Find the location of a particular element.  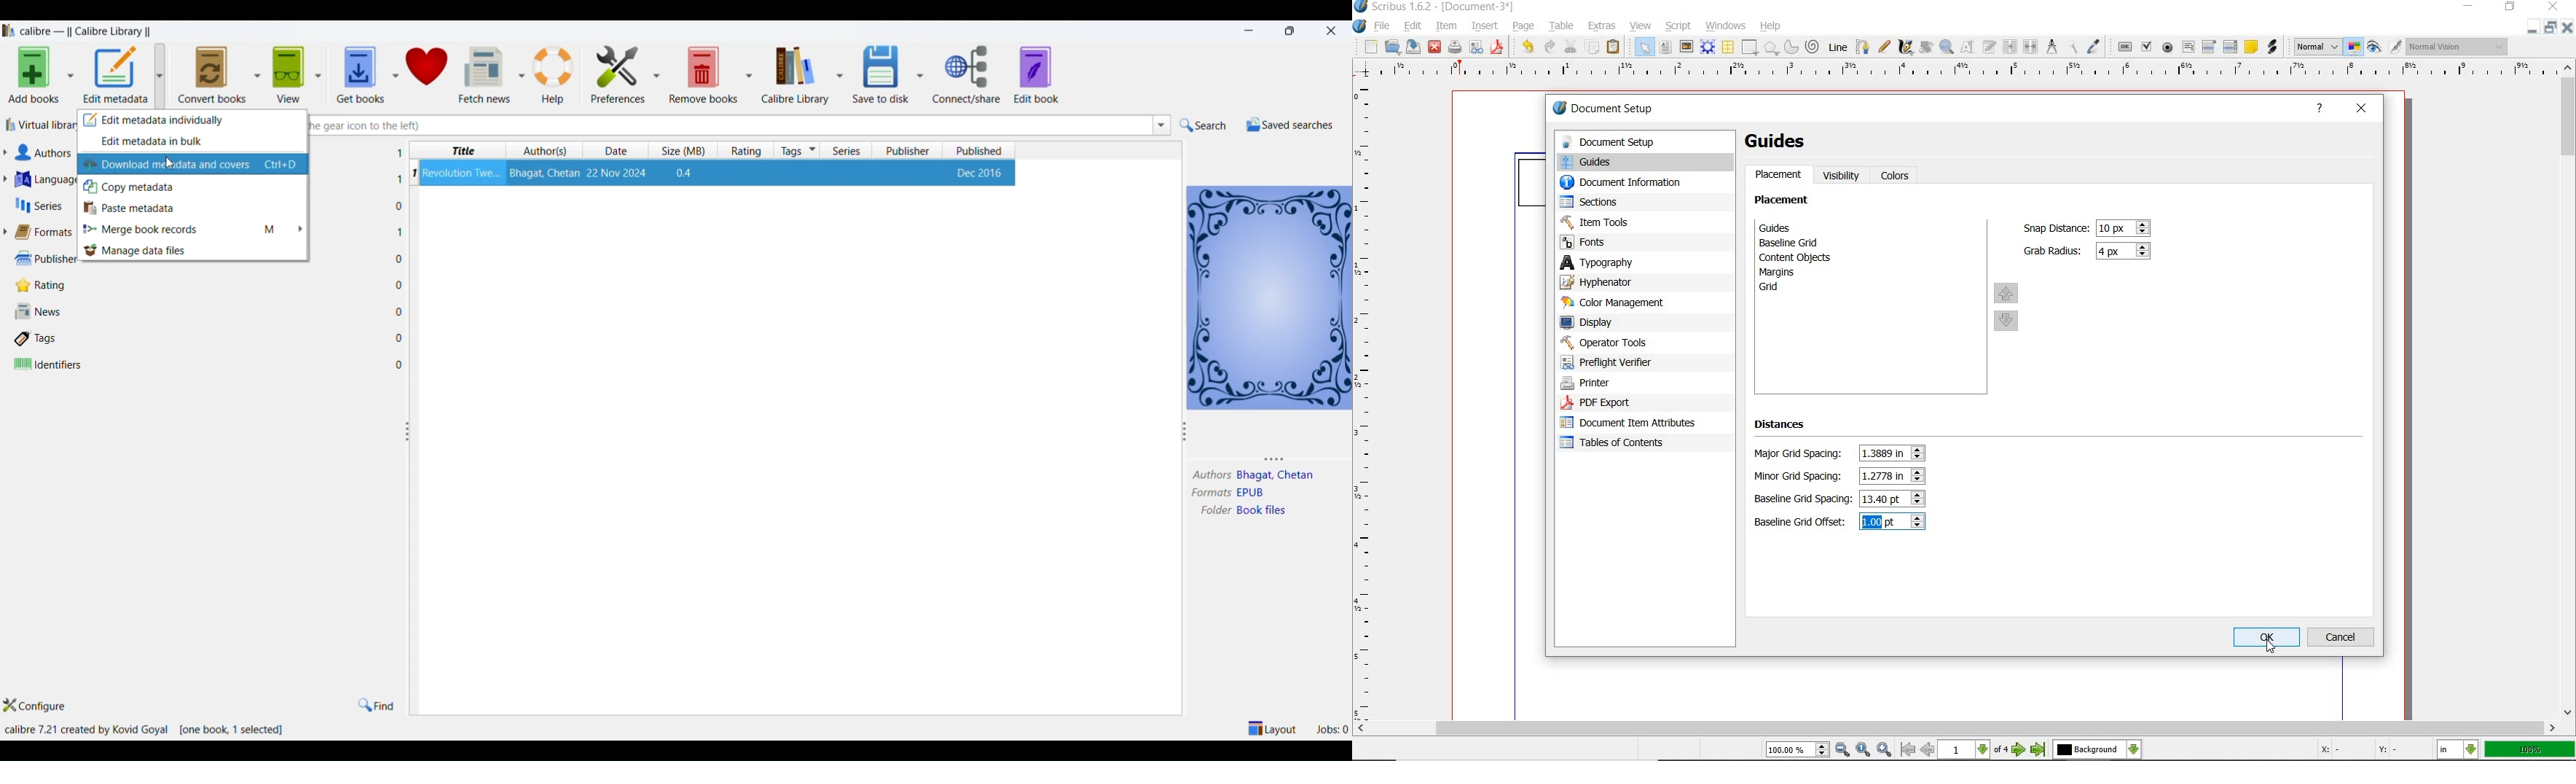

restore is located at coordinates (2552, 28).